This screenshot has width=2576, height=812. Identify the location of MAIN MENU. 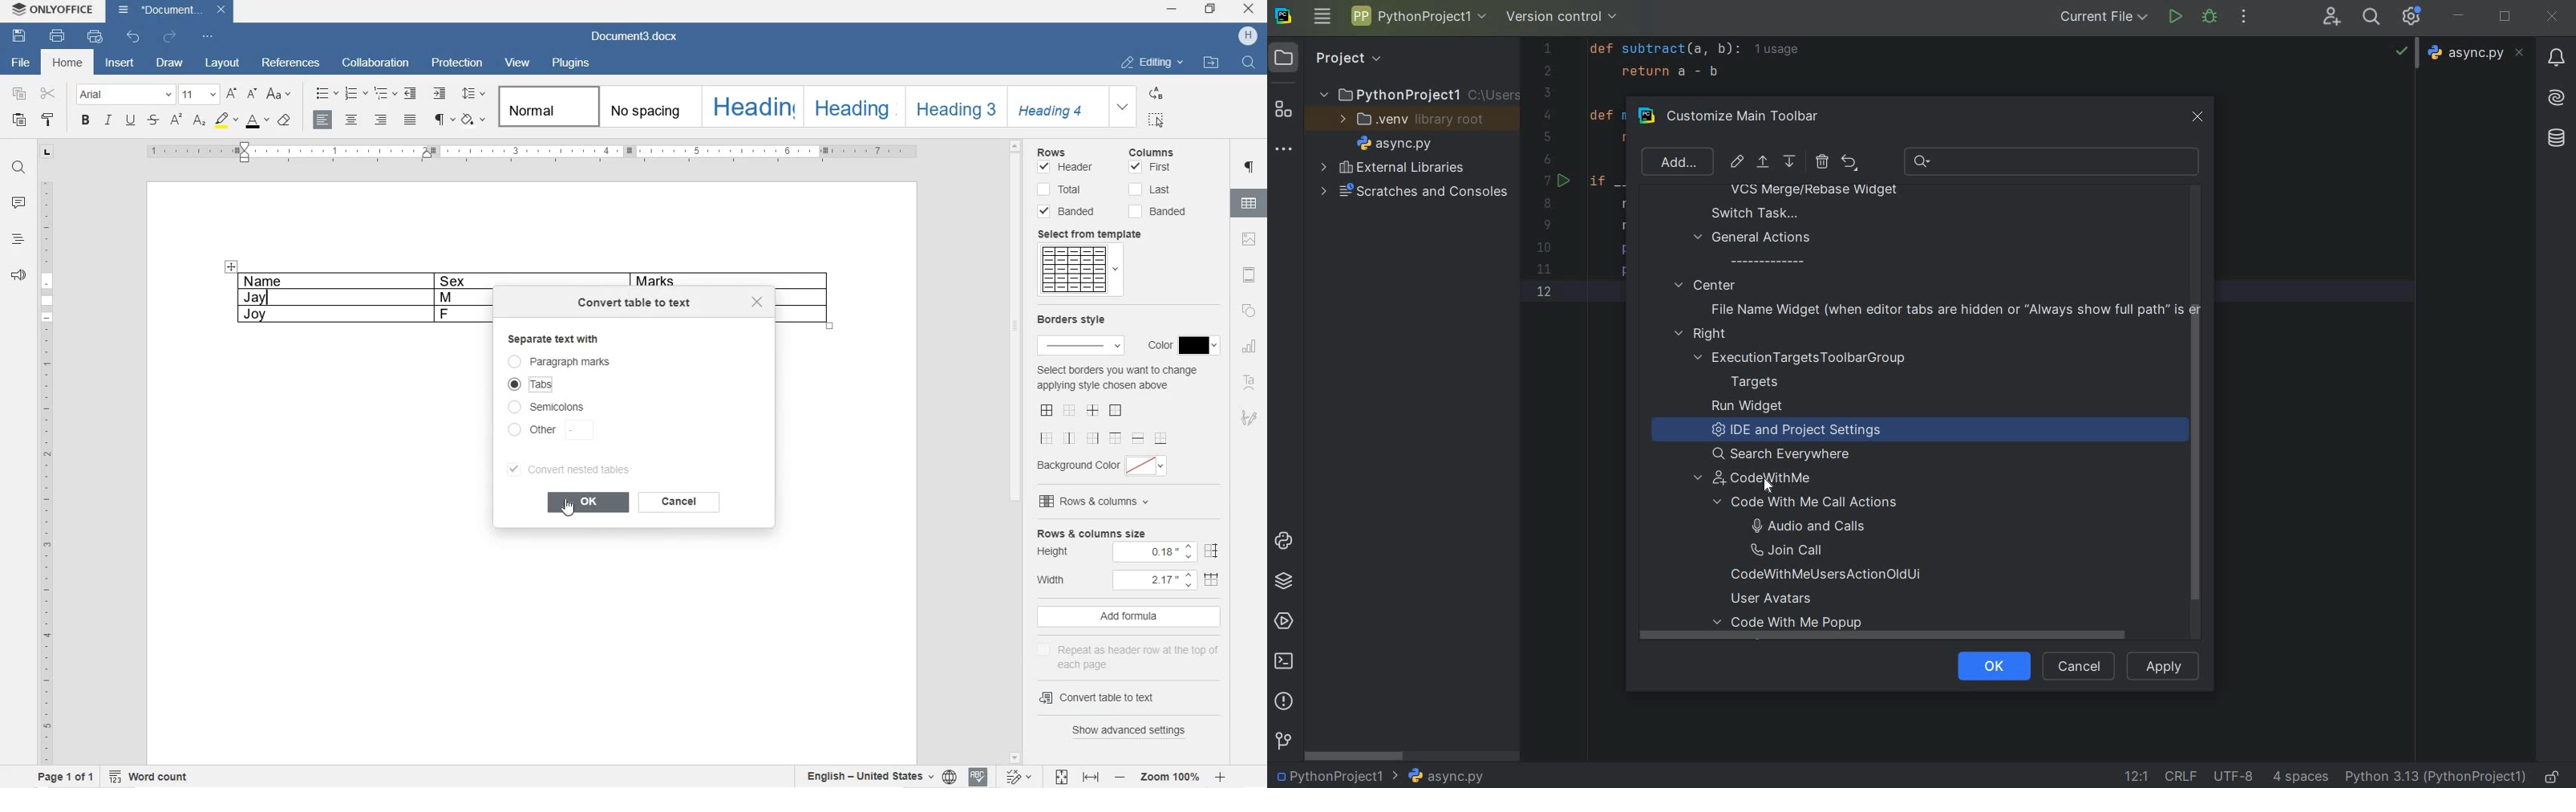
(1321, 18).